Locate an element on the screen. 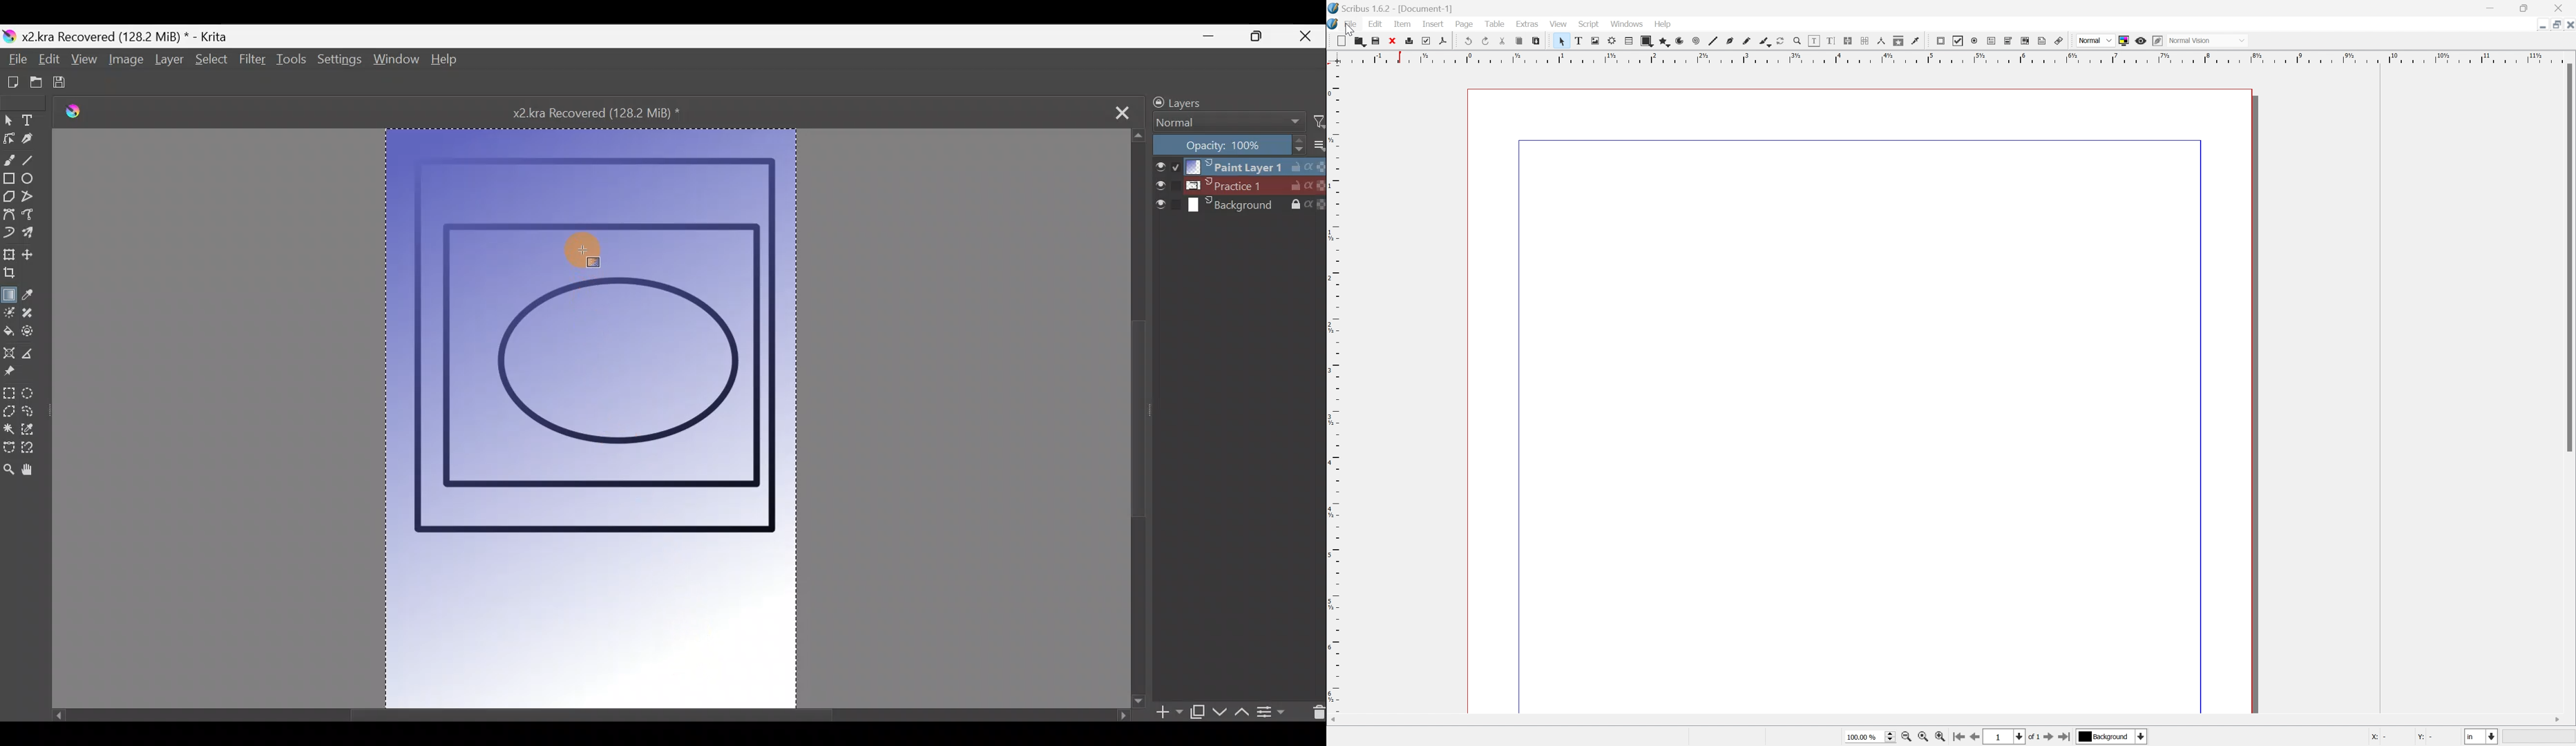 Image resolution: width=2576 pixels, height=756 pixels. Delete layer/mask is located at coordinates (1315, 711).